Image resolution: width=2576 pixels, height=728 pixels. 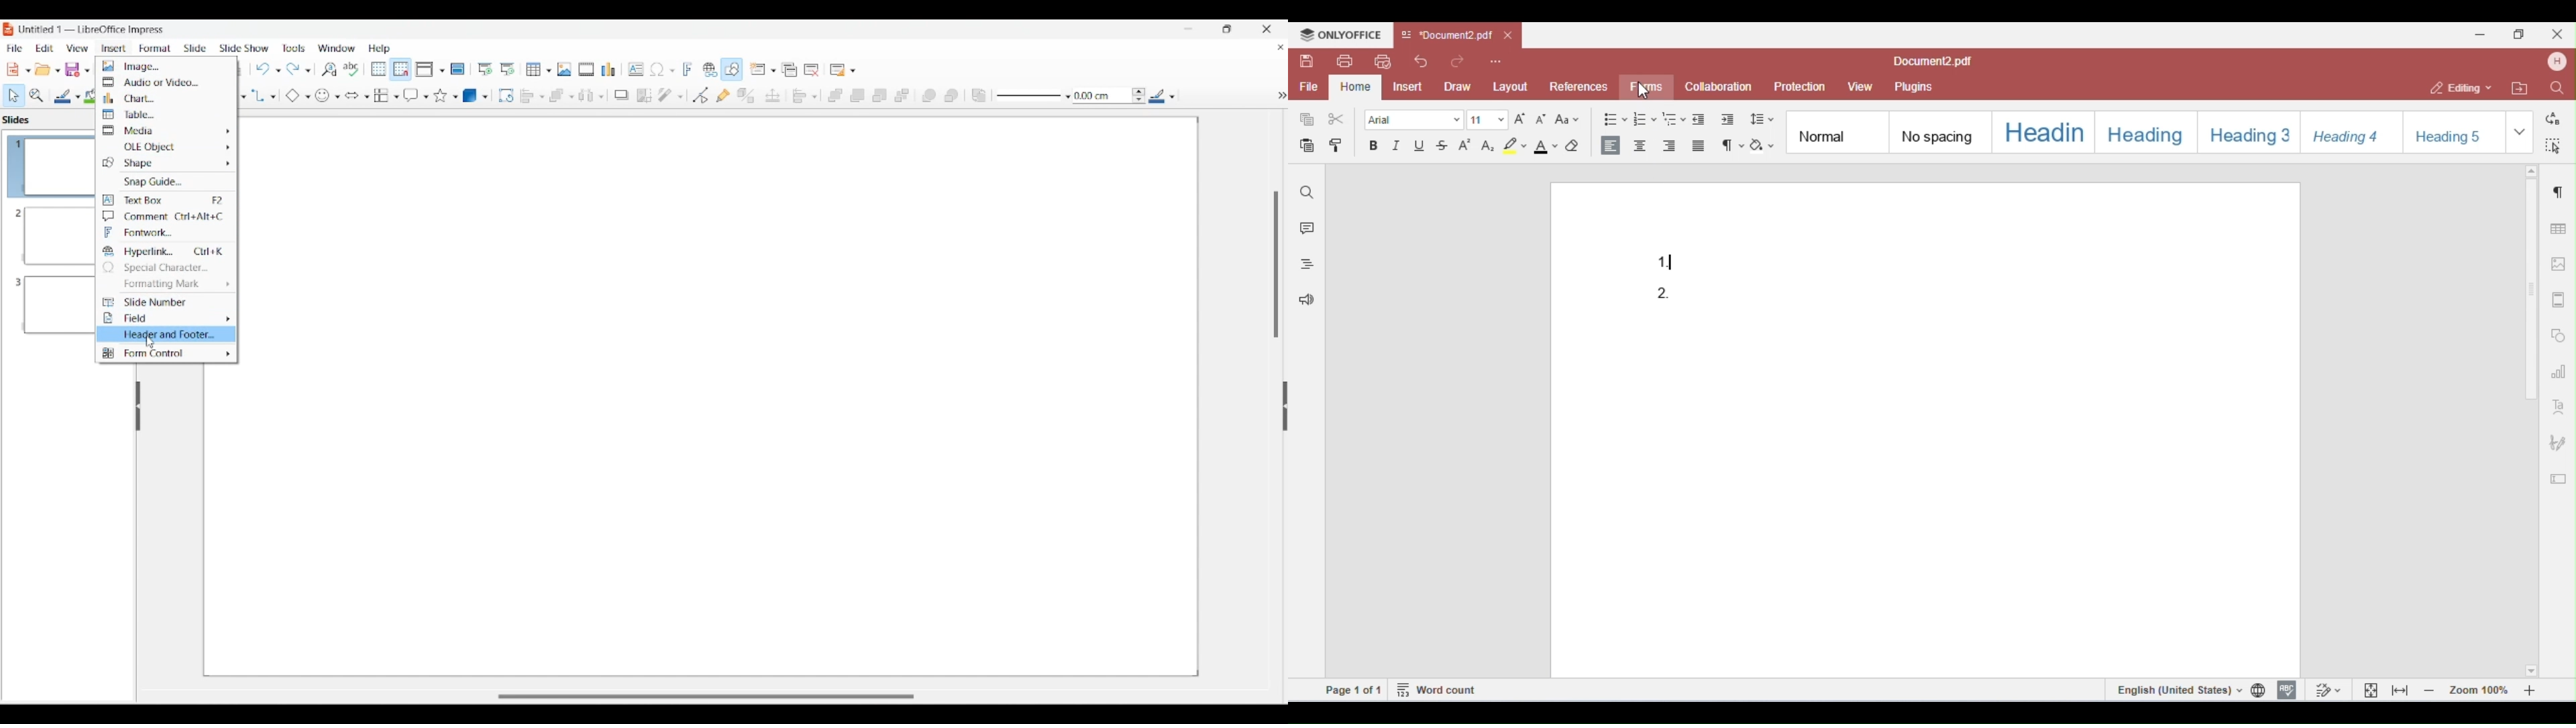 I want to click on Software logo, so click(x=9, y=29).